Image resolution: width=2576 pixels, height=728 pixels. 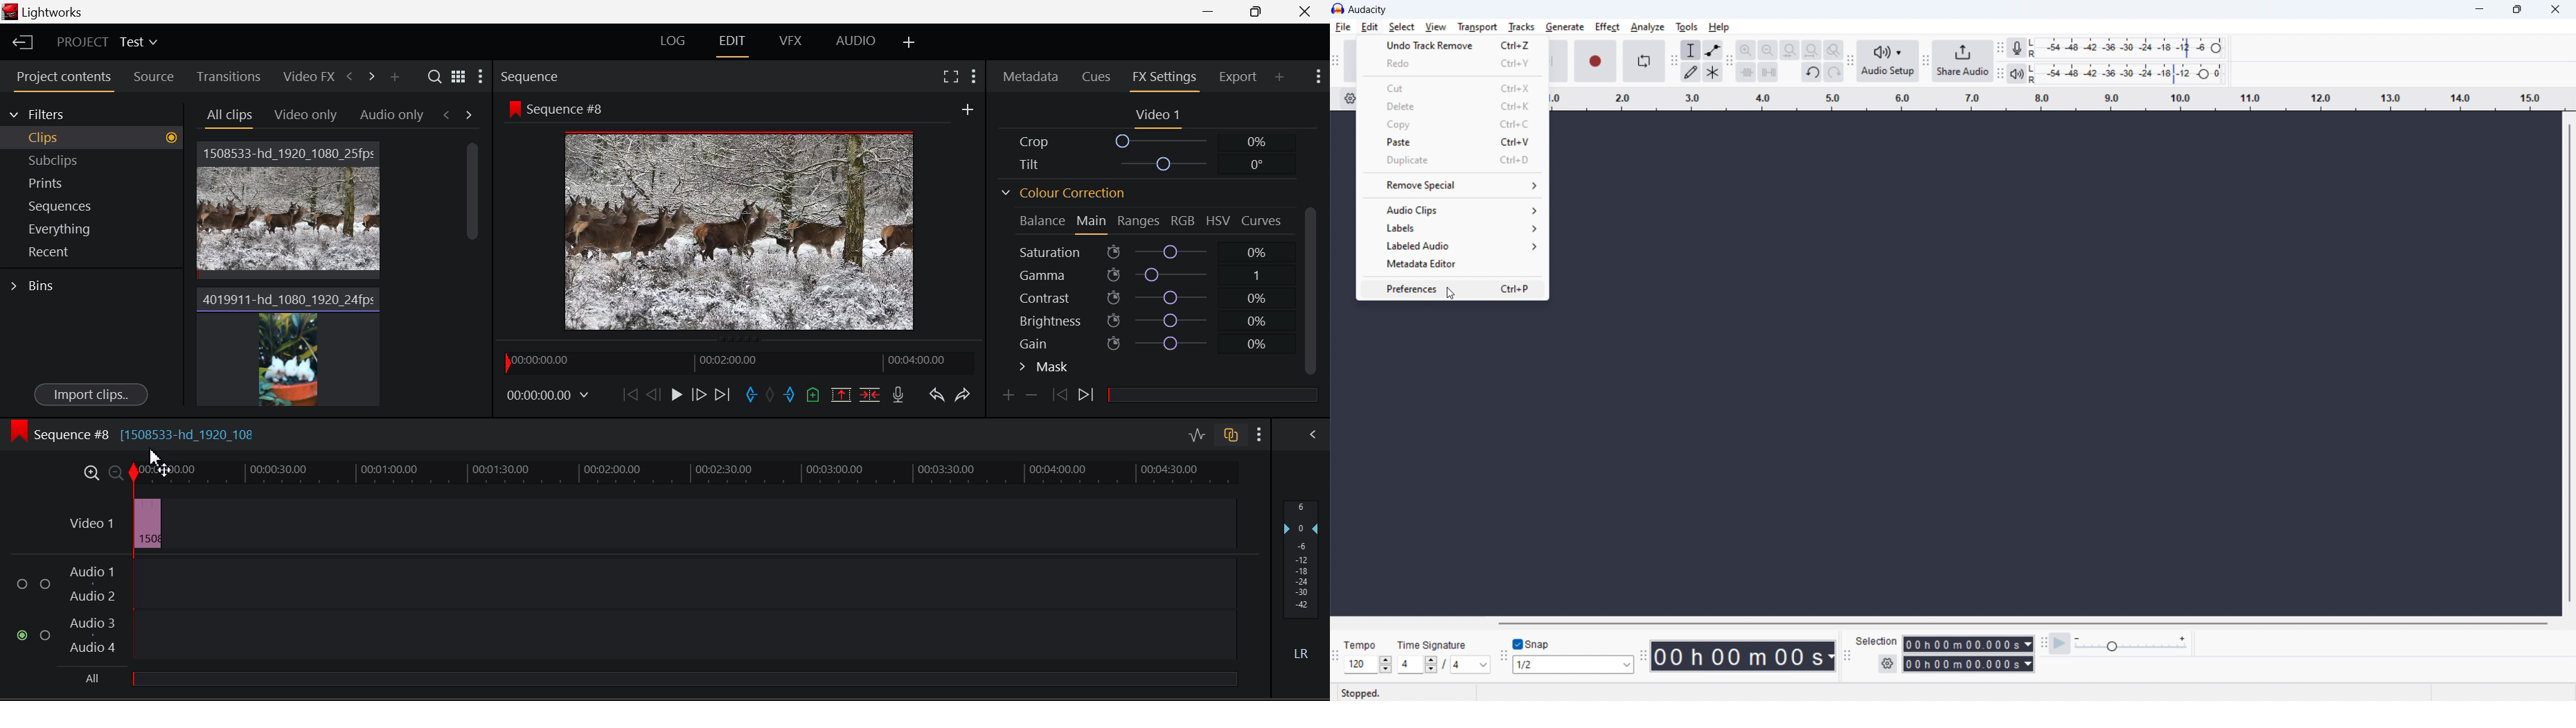 I want to click on timestamp, so click(x=1737, y=656).